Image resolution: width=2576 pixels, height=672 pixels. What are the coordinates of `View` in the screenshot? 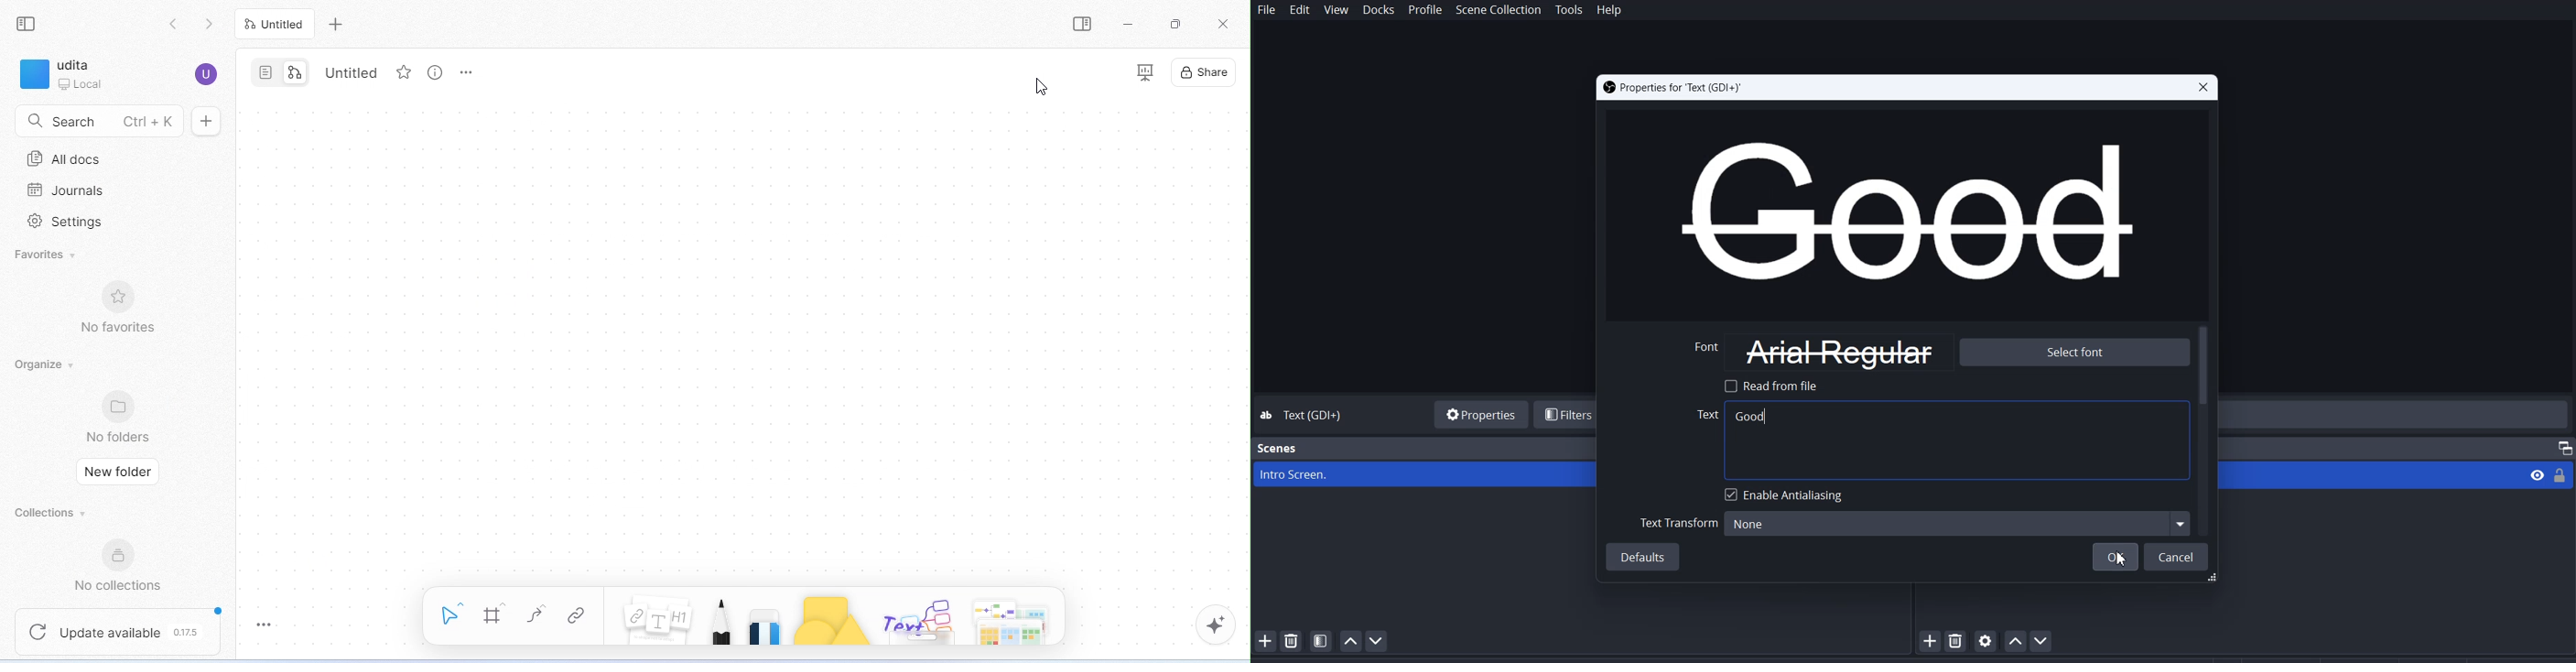 It's located at (2533, 474).